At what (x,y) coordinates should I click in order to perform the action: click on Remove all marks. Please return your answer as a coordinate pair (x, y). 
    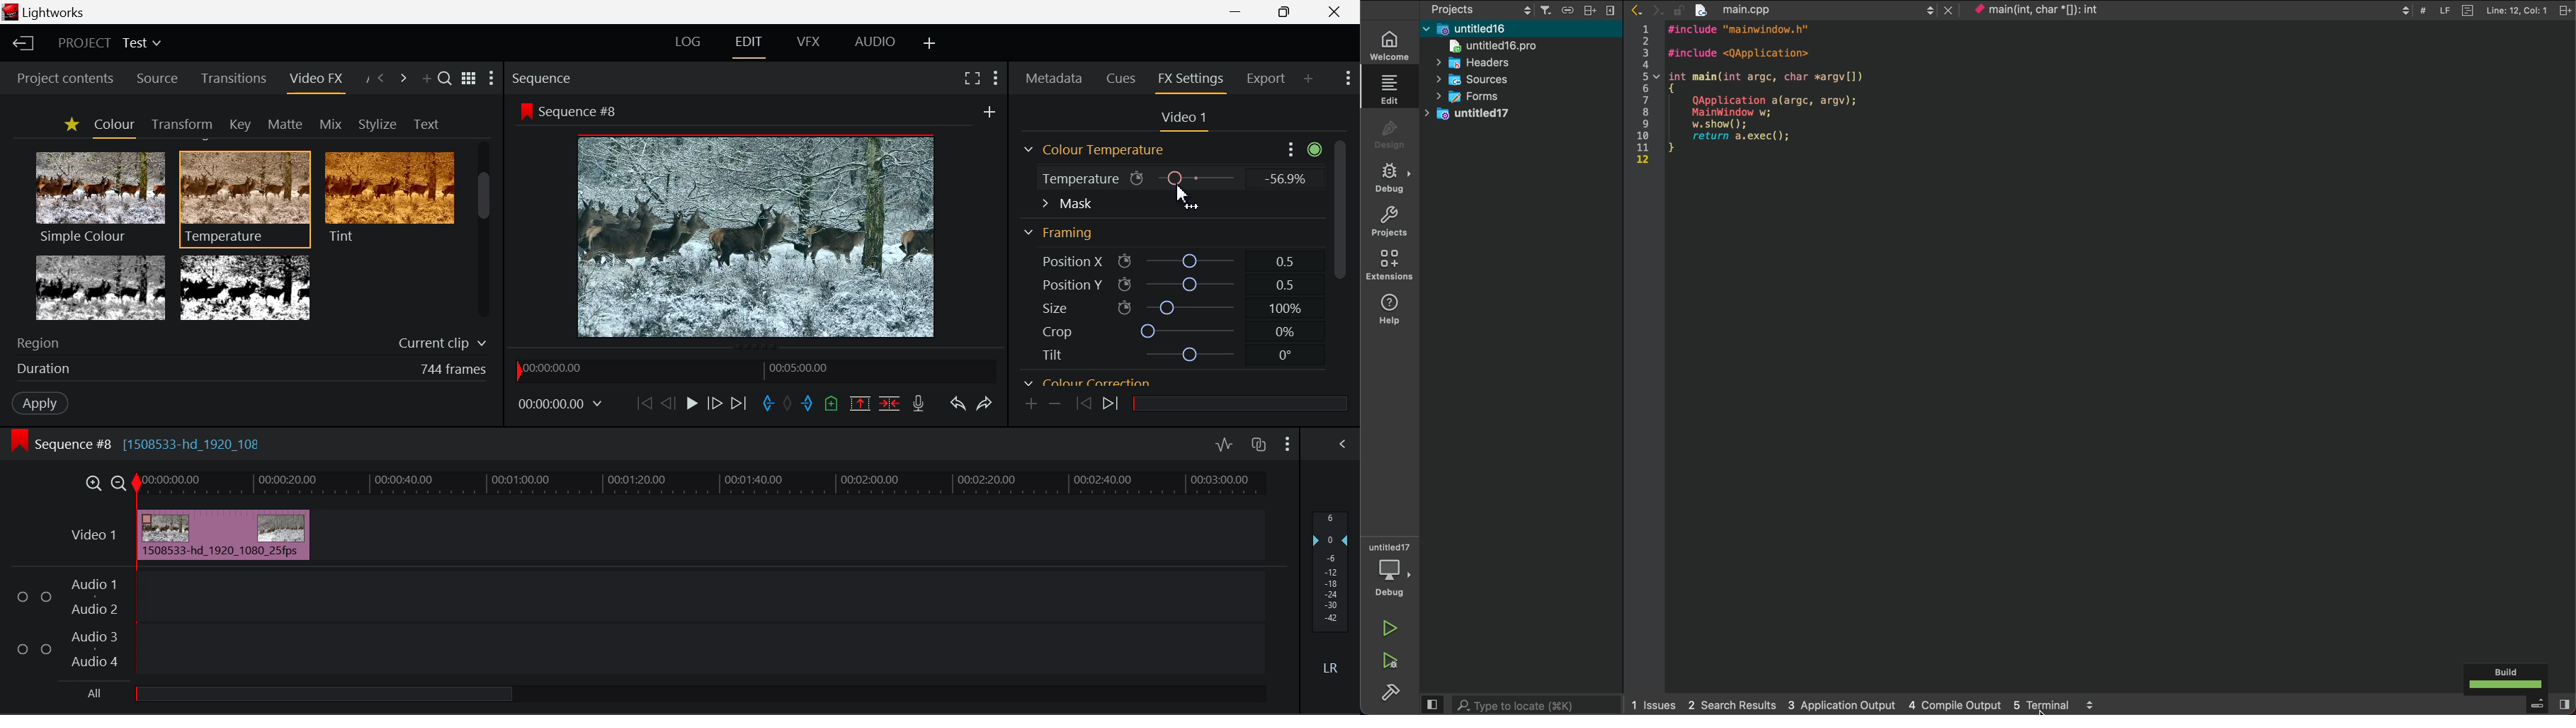
    Looking at the image, I should click on (787, 405).